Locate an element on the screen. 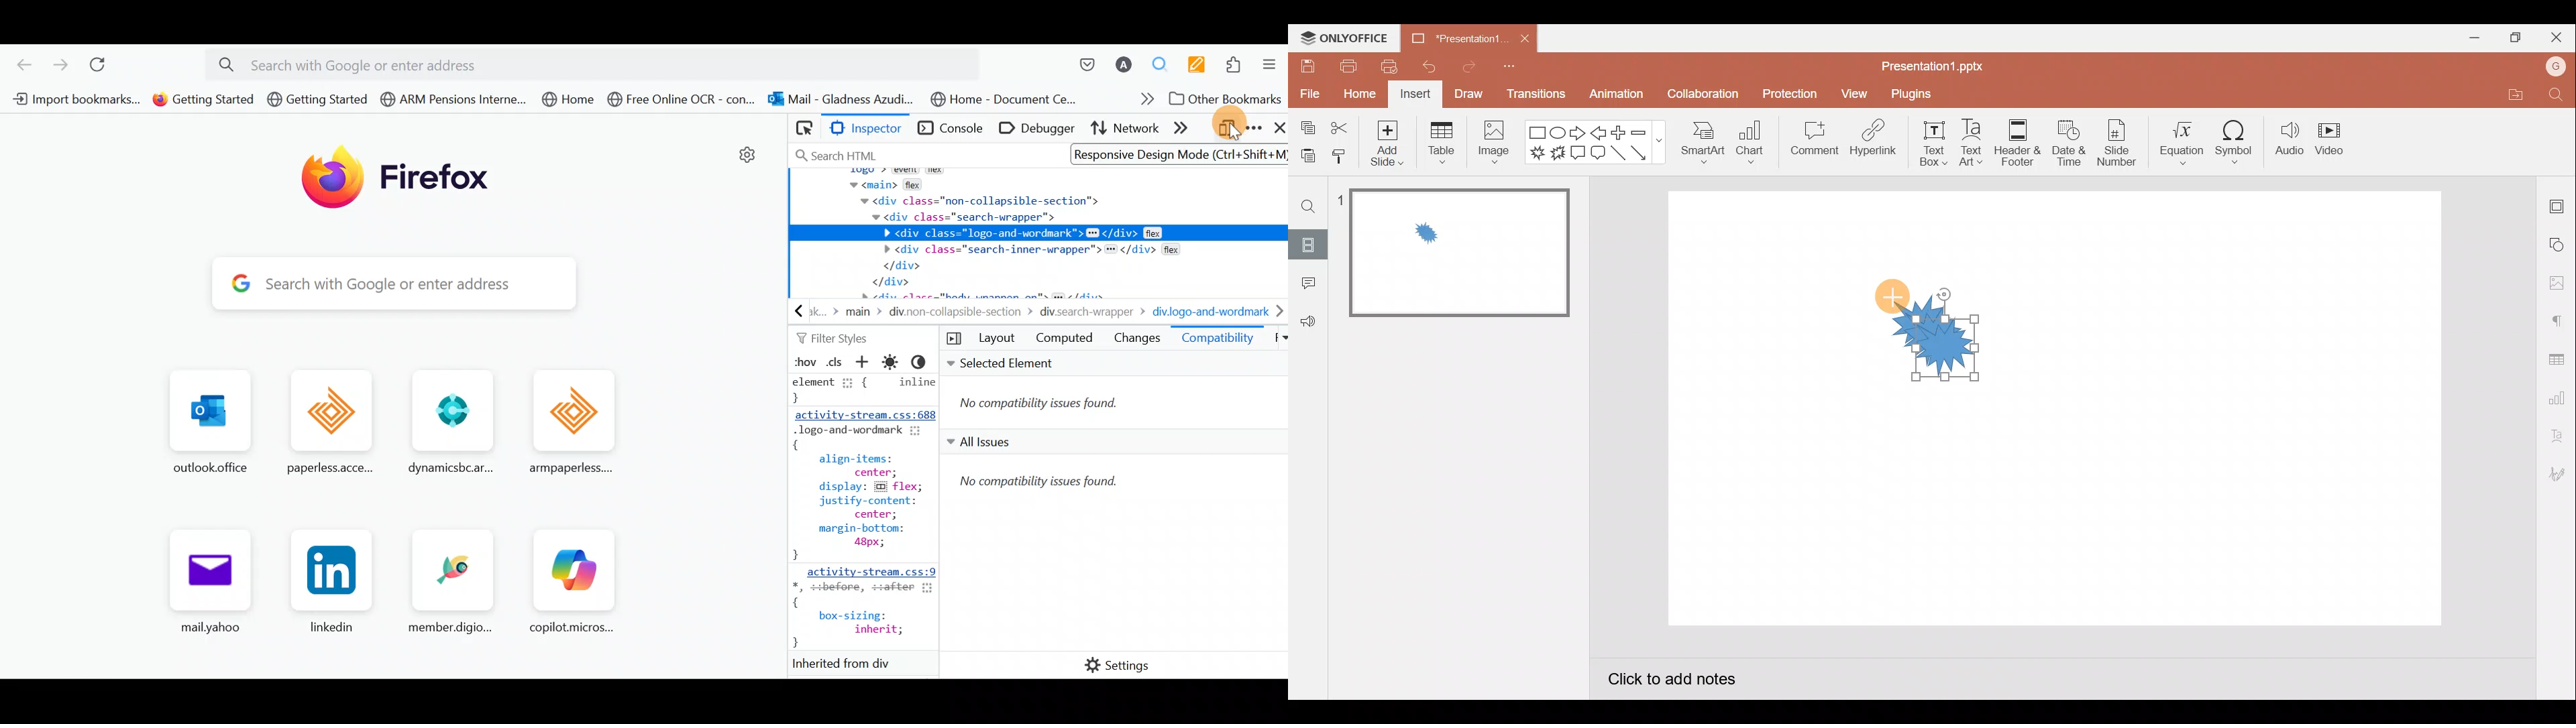 The image size is (2576, 728). Network is located at coordinates (1126, 131).